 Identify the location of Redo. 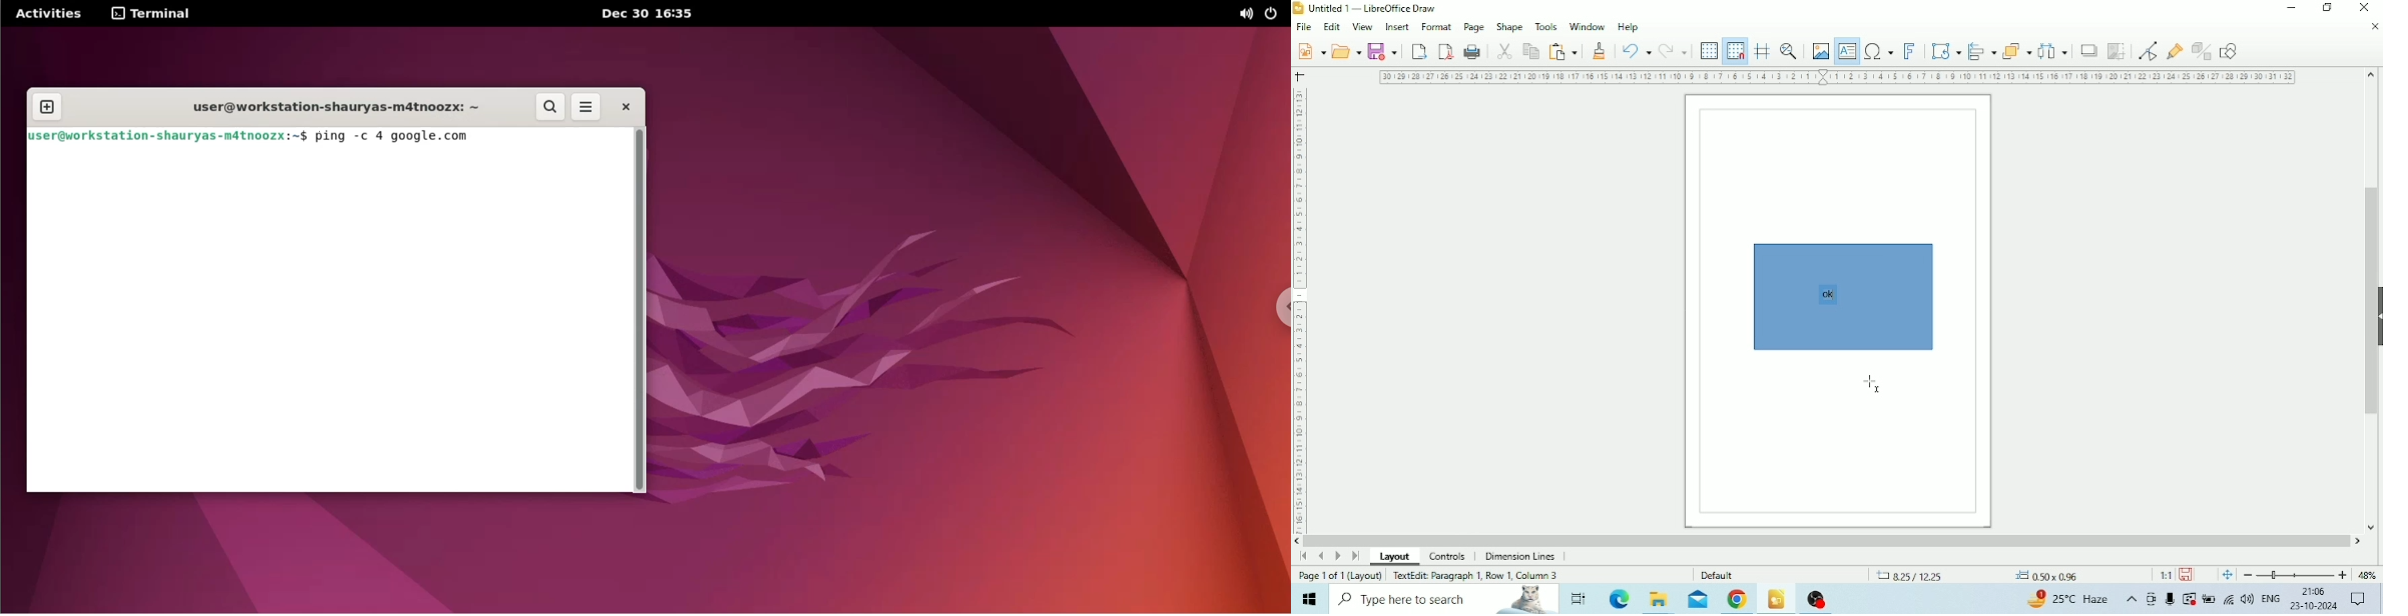
(1672, 51).